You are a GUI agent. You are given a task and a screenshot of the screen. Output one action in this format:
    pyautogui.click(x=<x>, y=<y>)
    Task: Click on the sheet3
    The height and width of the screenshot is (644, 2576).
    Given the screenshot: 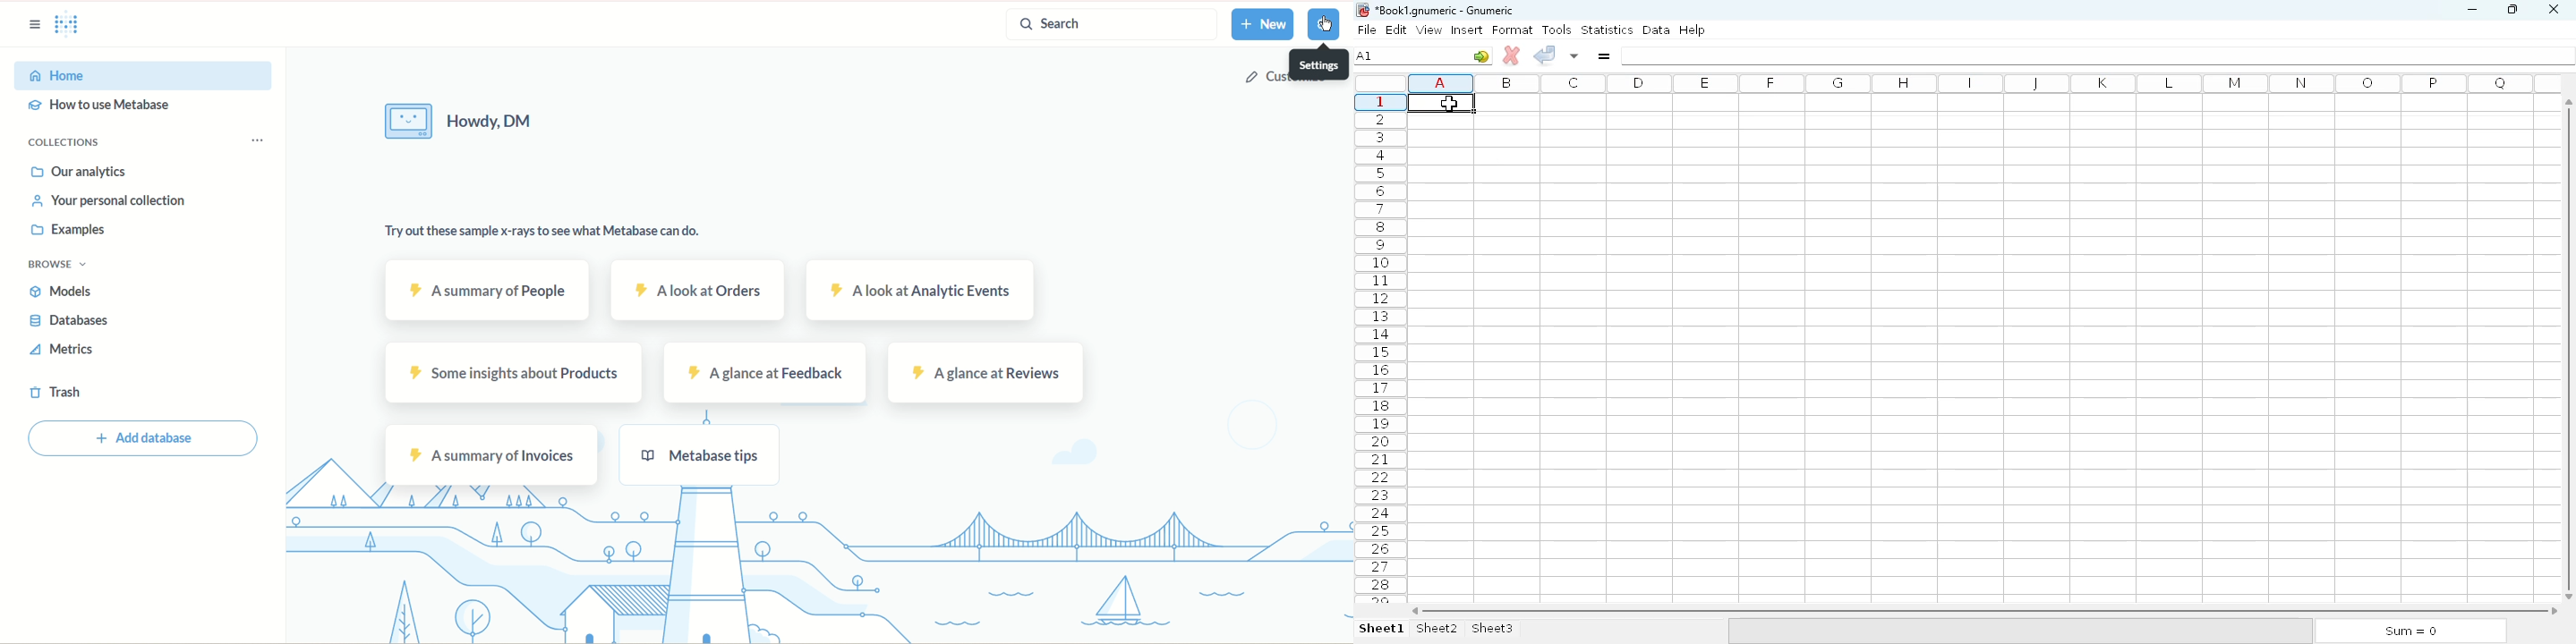 What is the action you would take?
    pyautogui.click(x=1492, y=629)
    